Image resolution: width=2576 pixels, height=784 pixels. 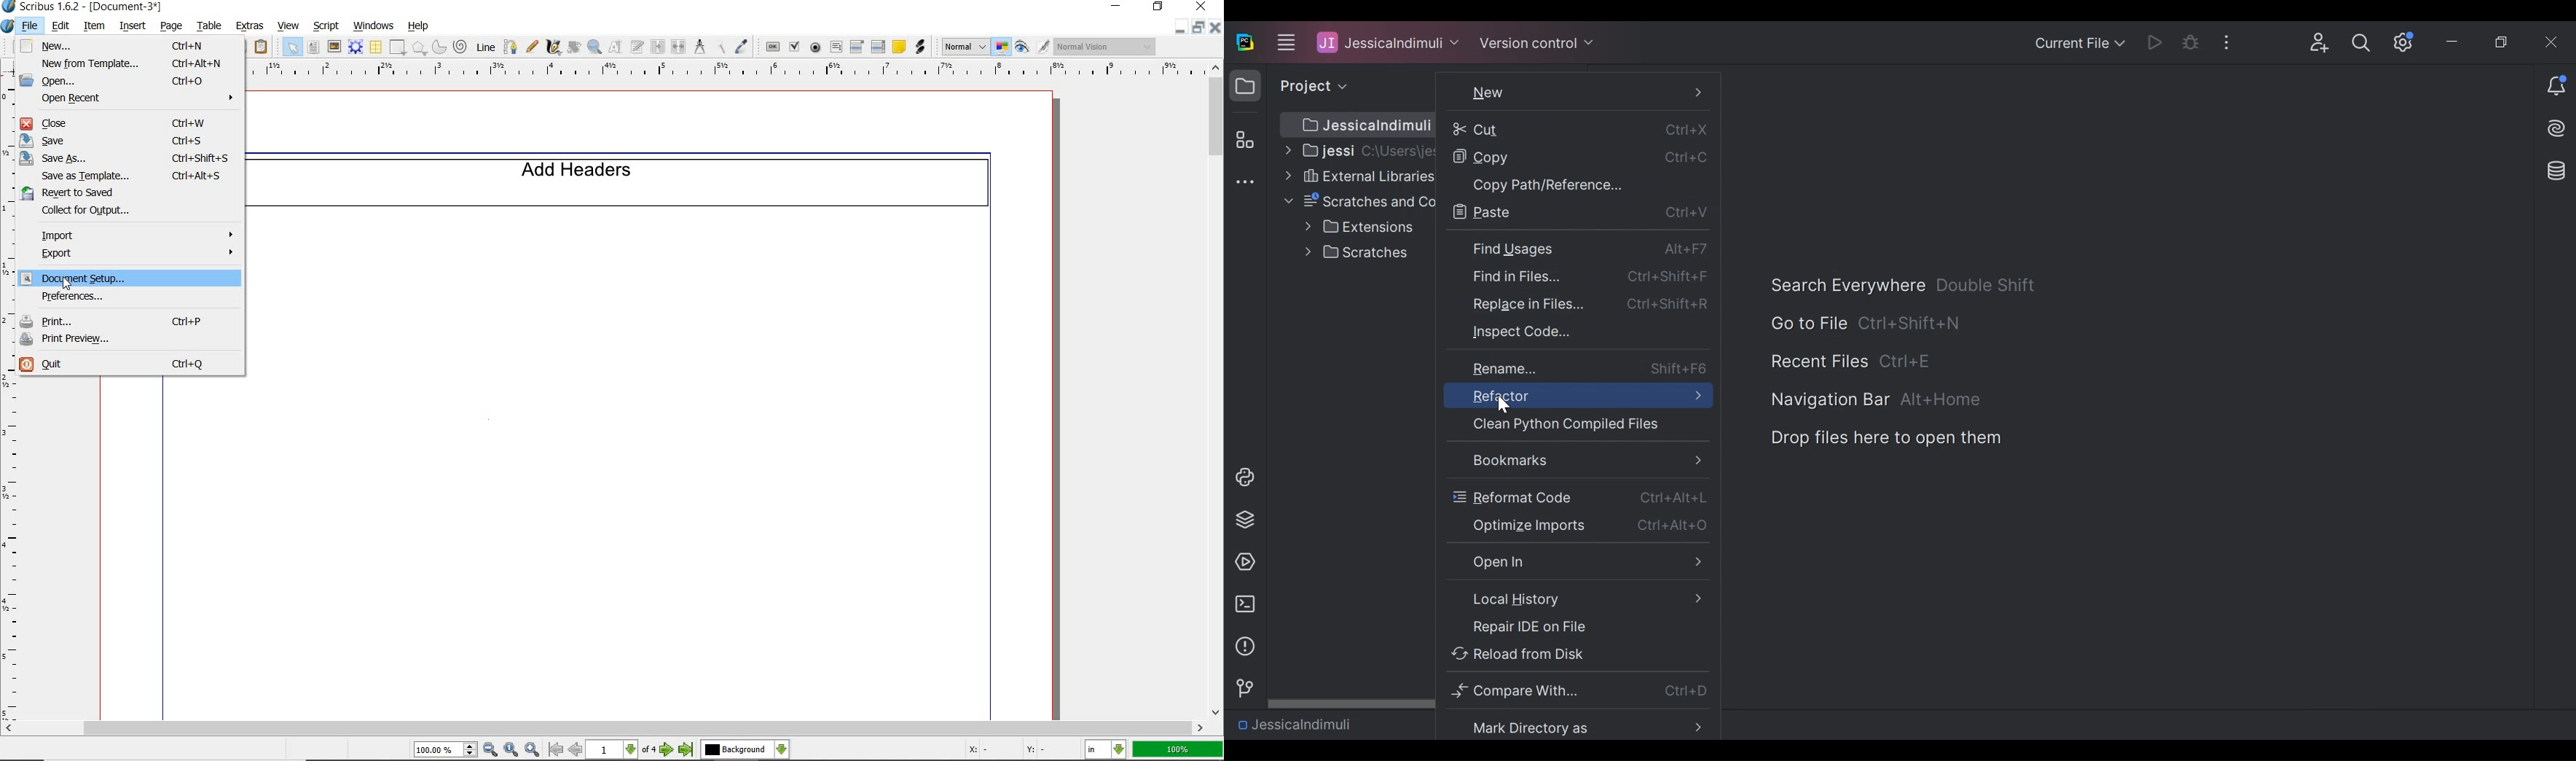 I want to click on Scribus 1.6.2 - [Document-3*], so click(x=82, y=7).